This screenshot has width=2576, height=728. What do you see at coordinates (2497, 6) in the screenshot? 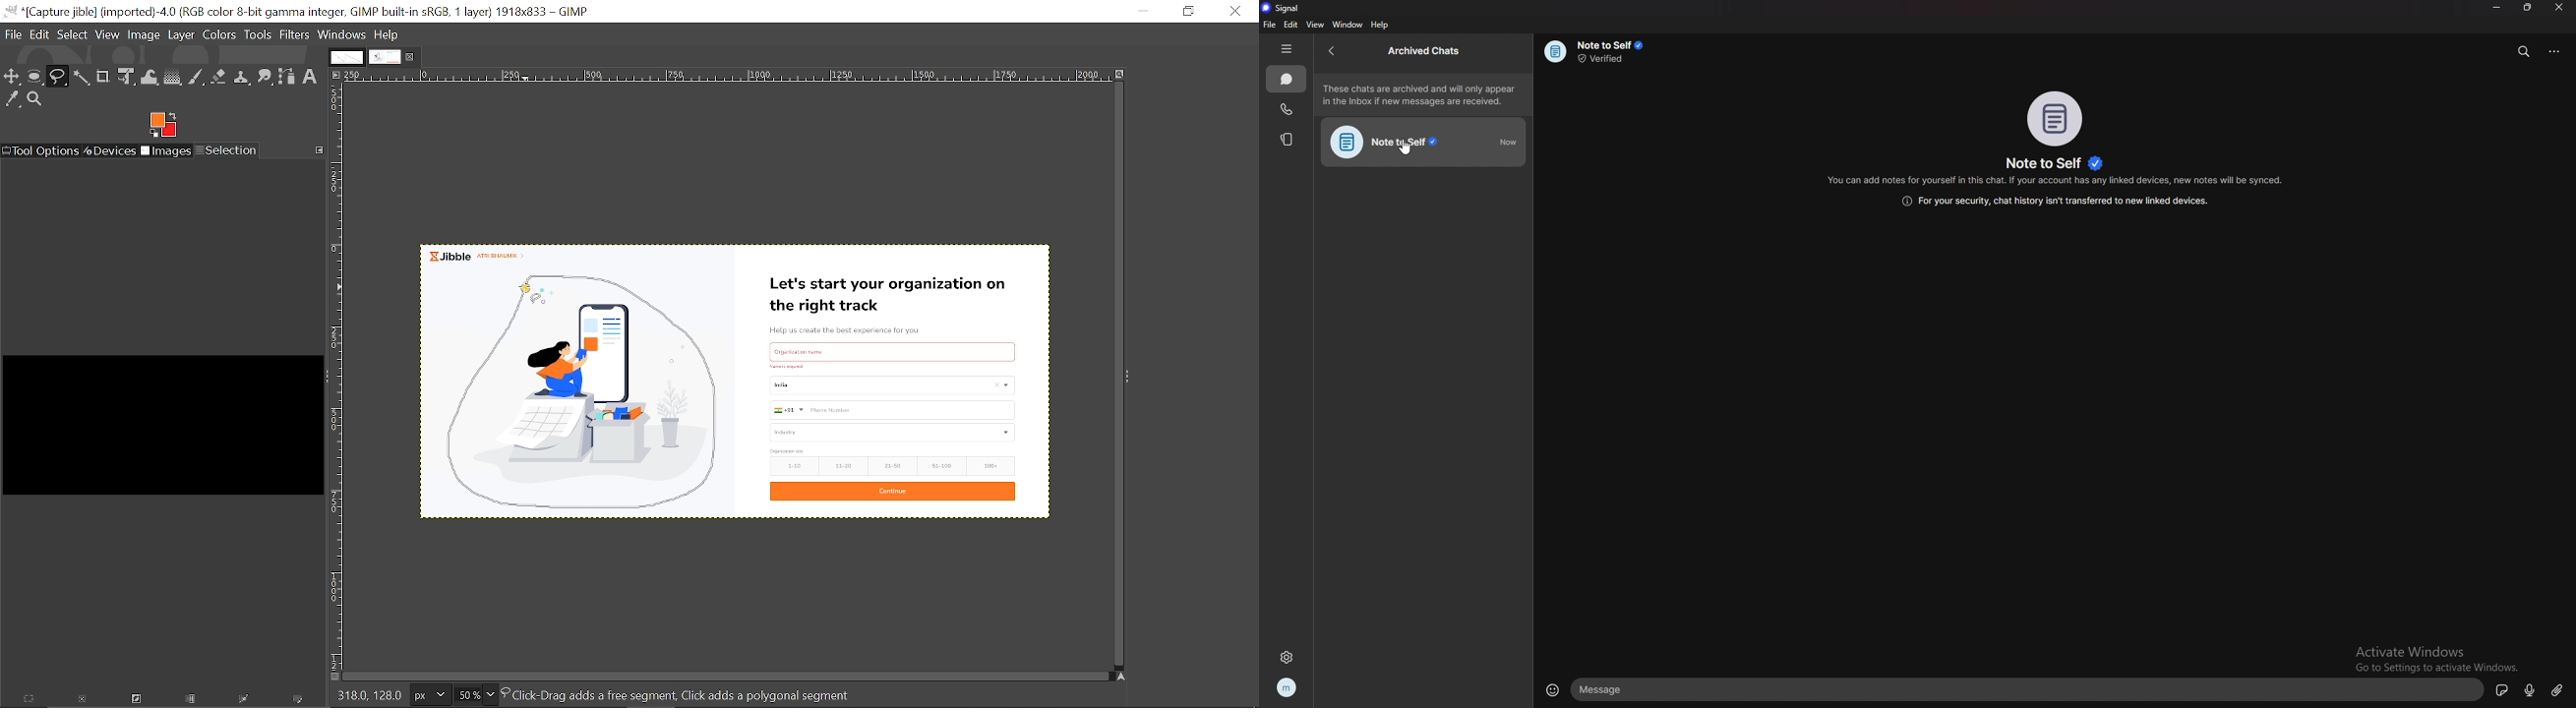
I see `minimize` at bounding box center [2497, 6].